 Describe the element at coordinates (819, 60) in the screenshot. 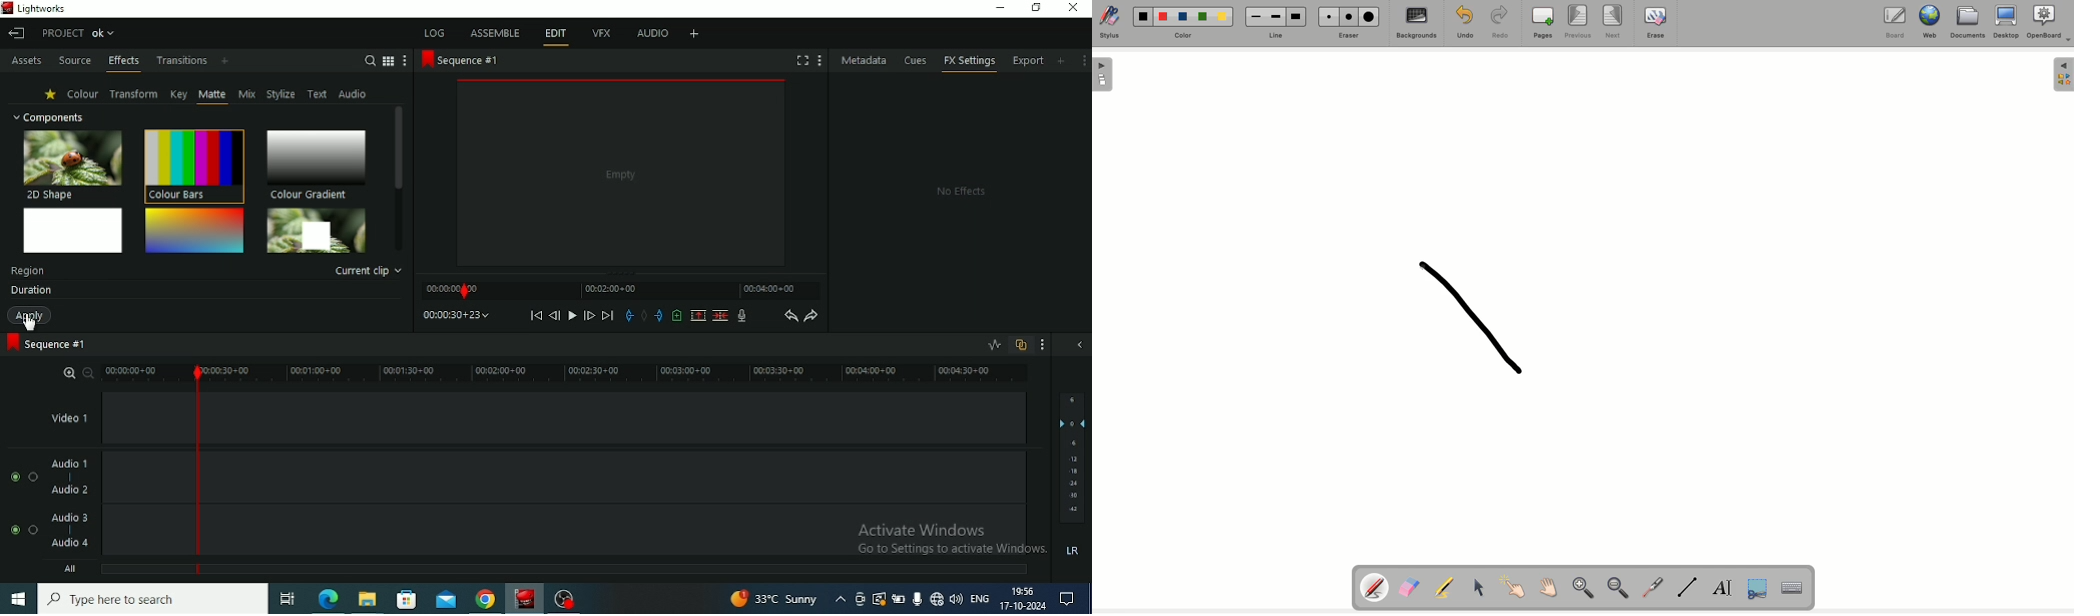

I see `Show setting menu` at that location.